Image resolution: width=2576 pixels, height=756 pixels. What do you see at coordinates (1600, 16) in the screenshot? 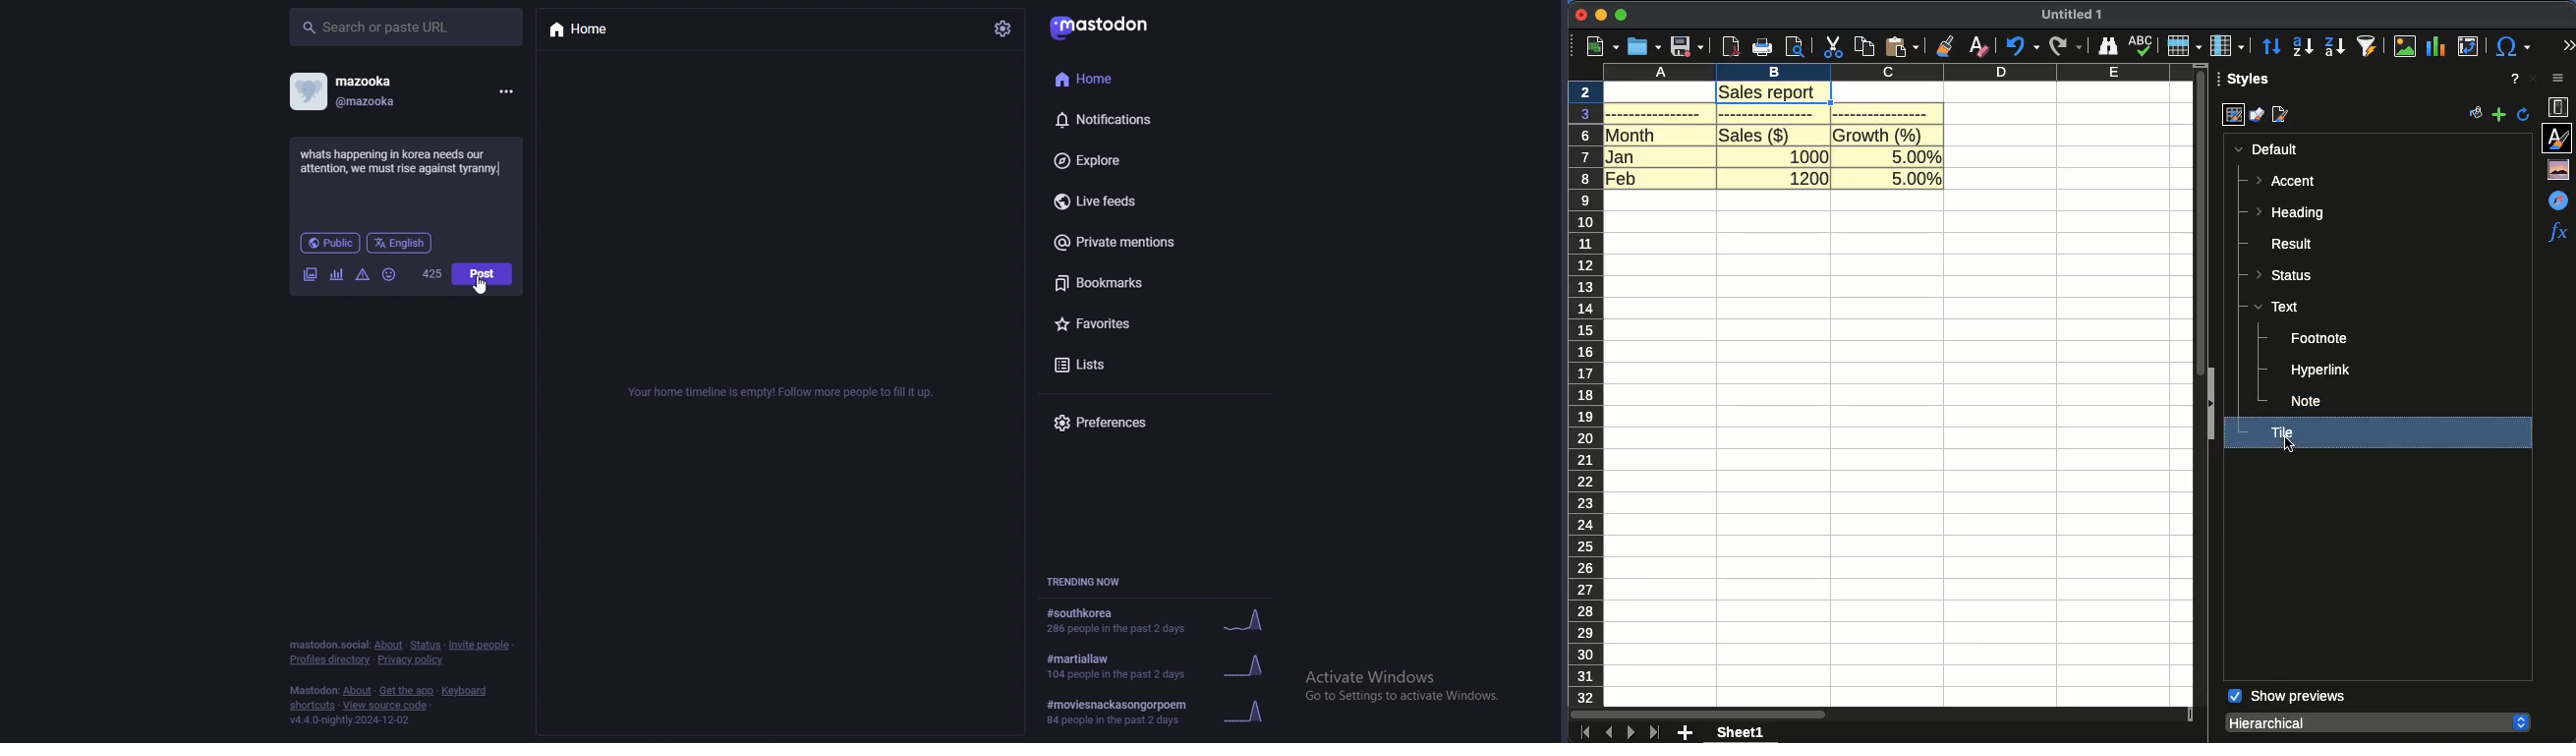
I see `minimize` at bounding box center [1600, 16].